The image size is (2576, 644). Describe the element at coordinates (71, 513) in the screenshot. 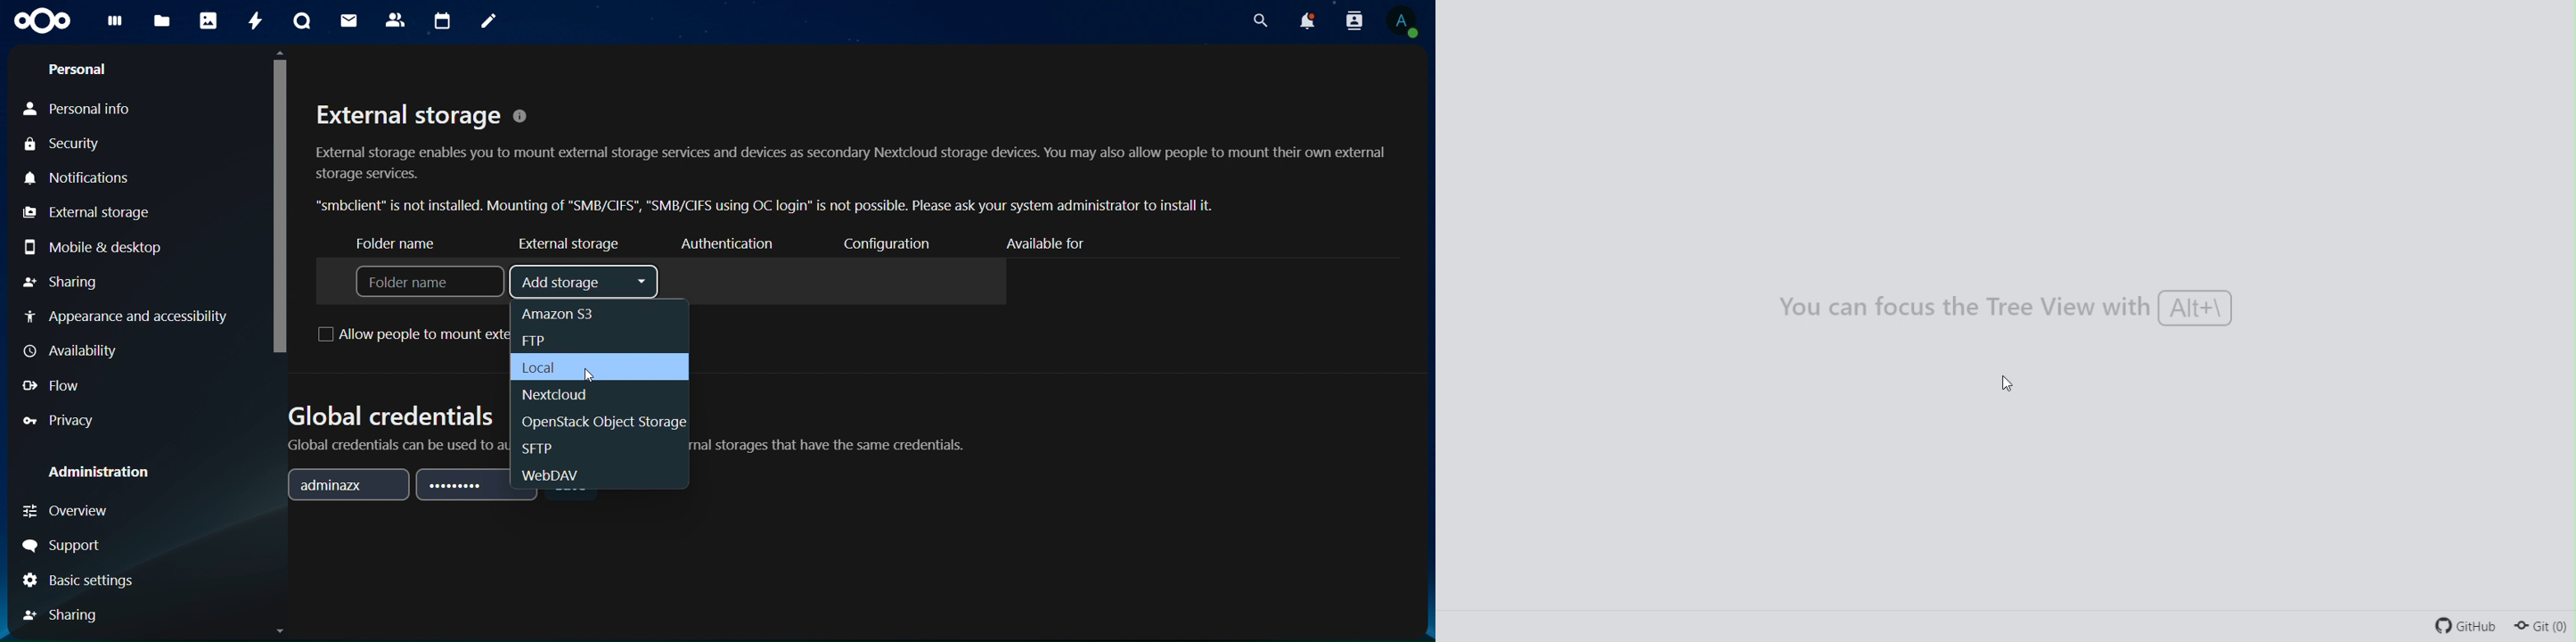

I see `overview` at that location.